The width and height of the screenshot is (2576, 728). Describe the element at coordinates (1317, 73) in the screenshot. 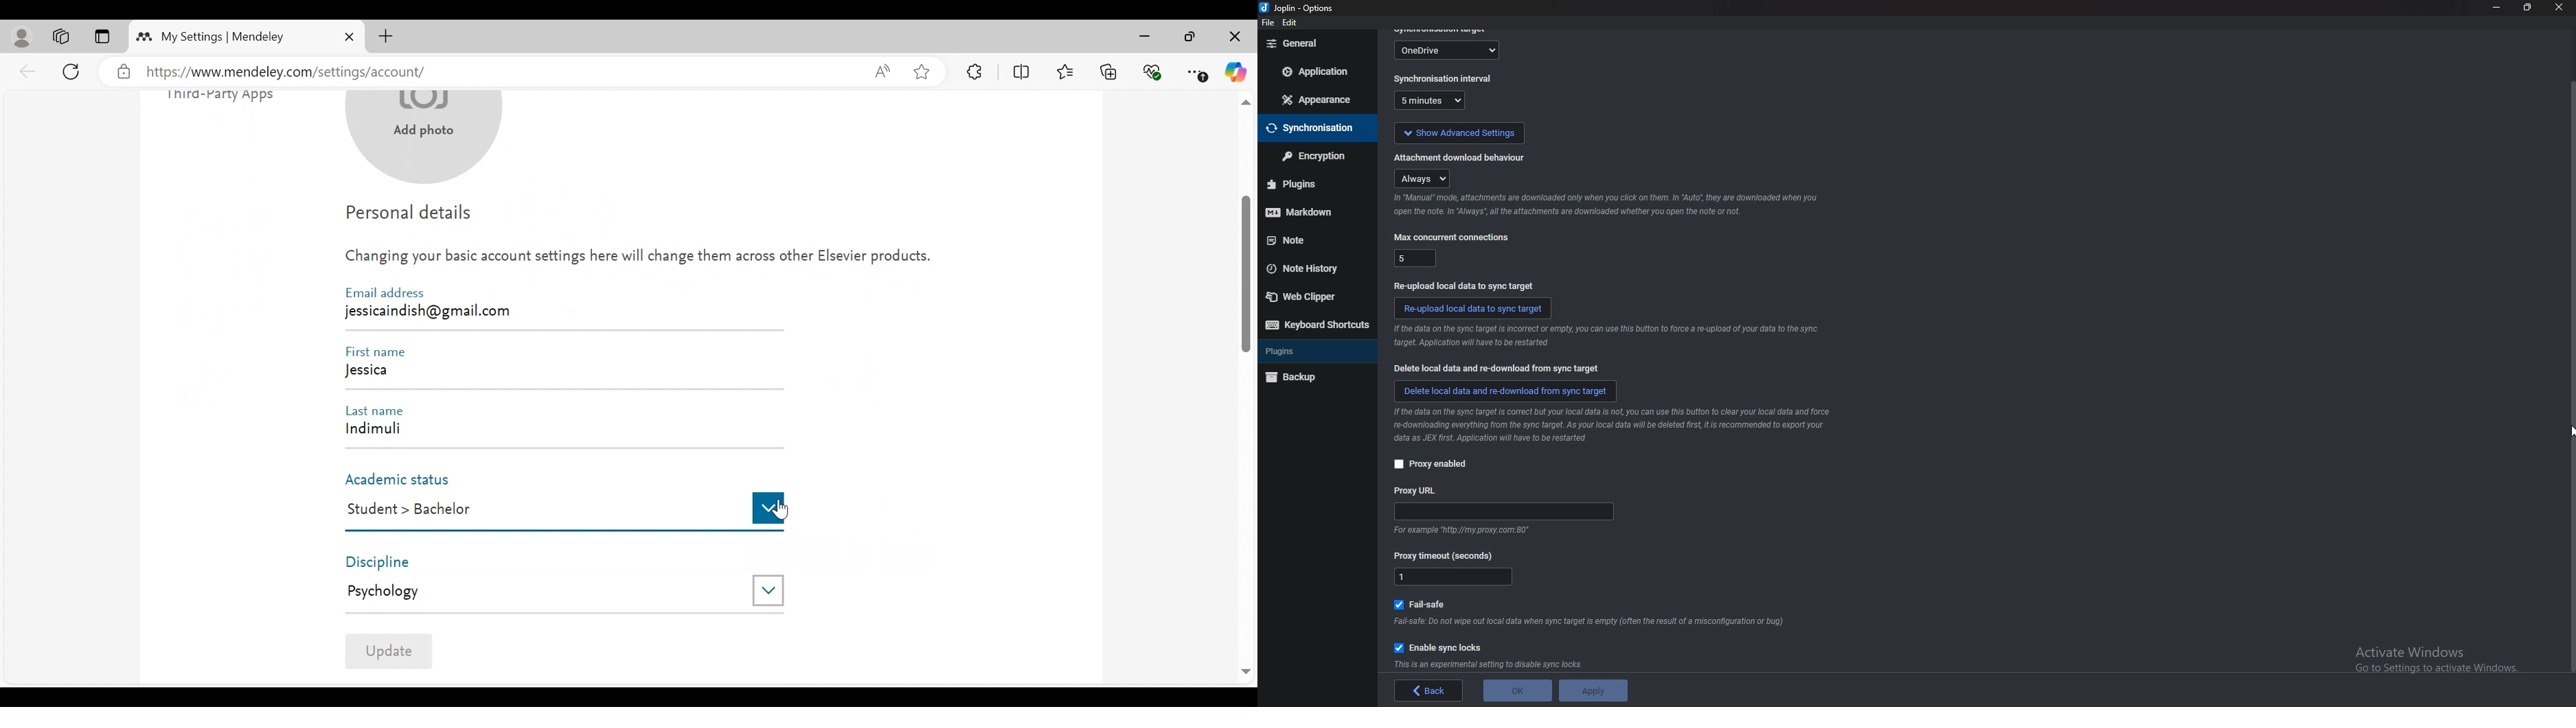

I see `application` at that location.